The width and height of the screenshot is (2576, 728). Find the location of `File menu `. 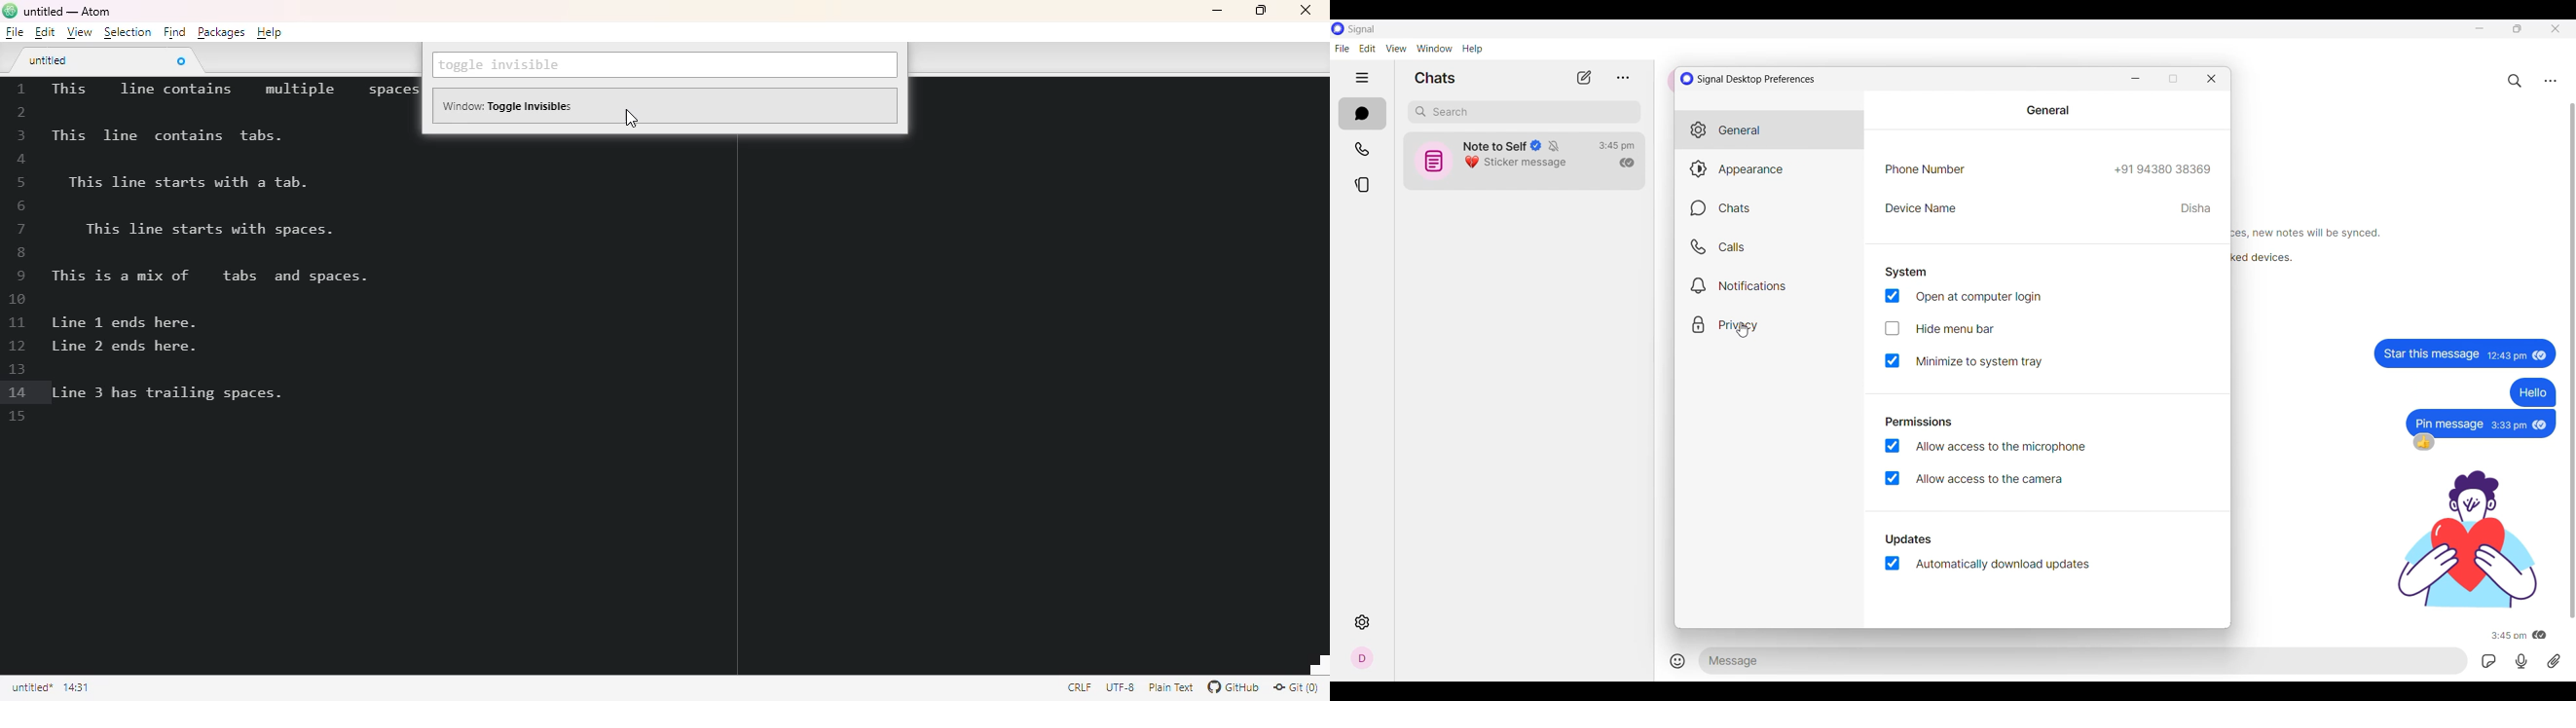

File menu  is located at coordinates (1342, 48).